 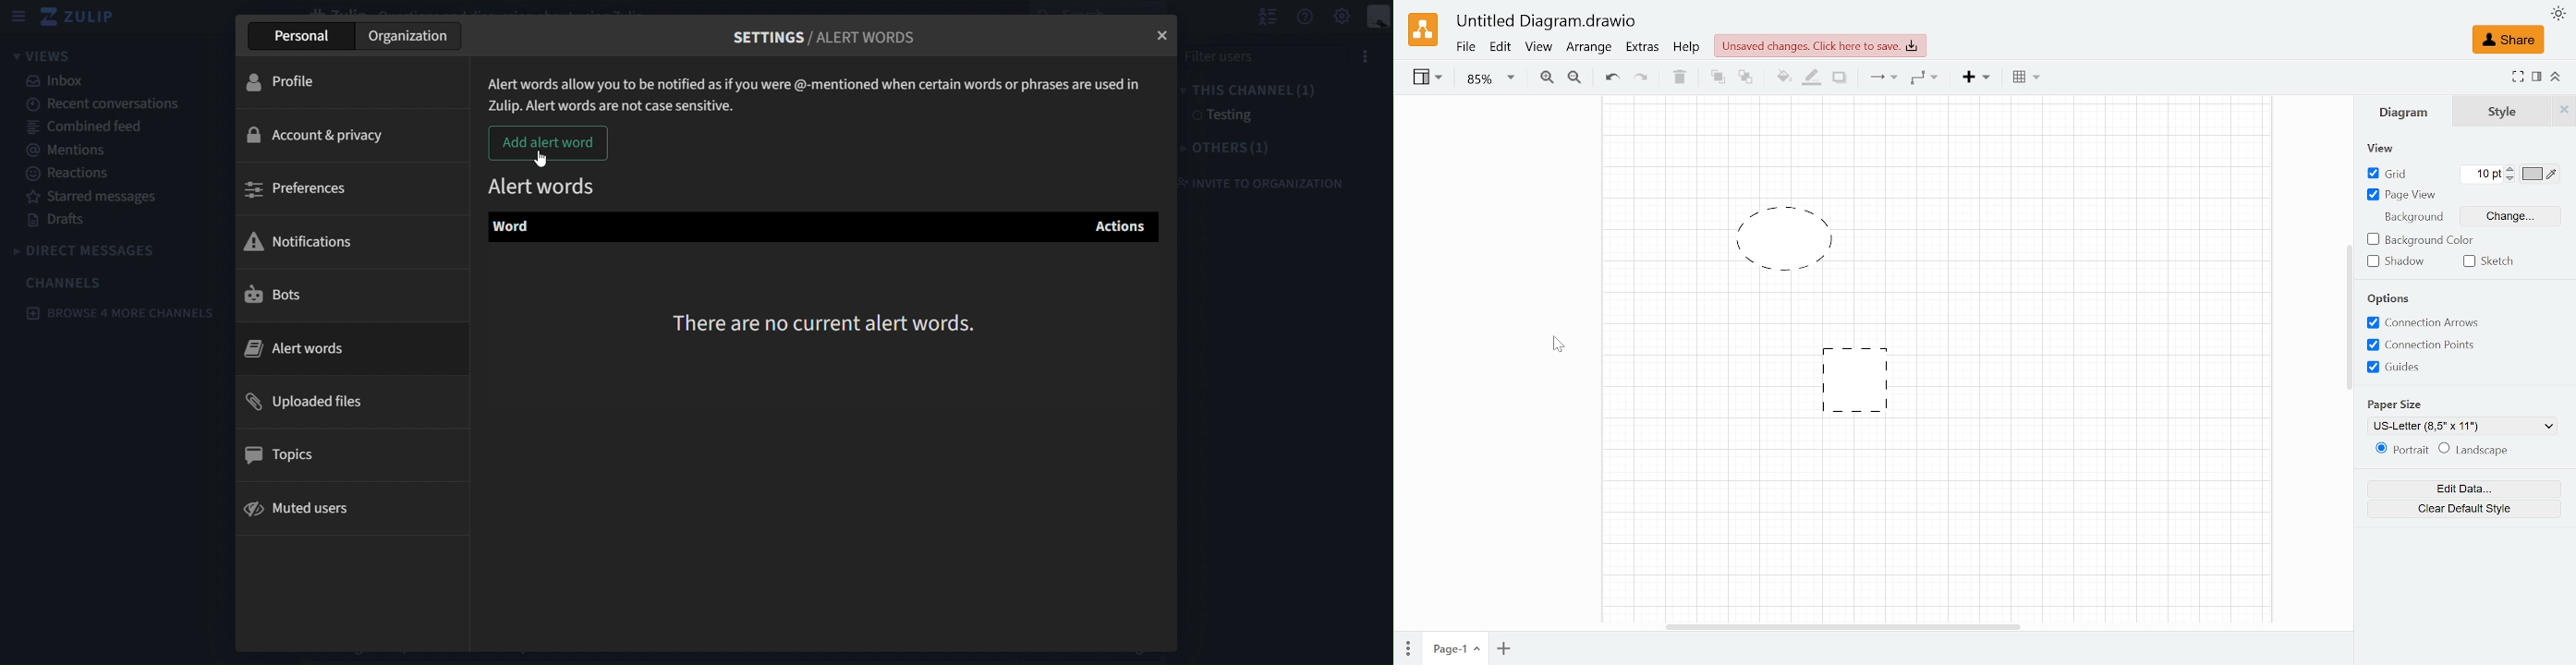 What do you see at coordinates (1423, 30) in the screenshot?
I see `Draw.io logo` at bounding box center [1423, 30].